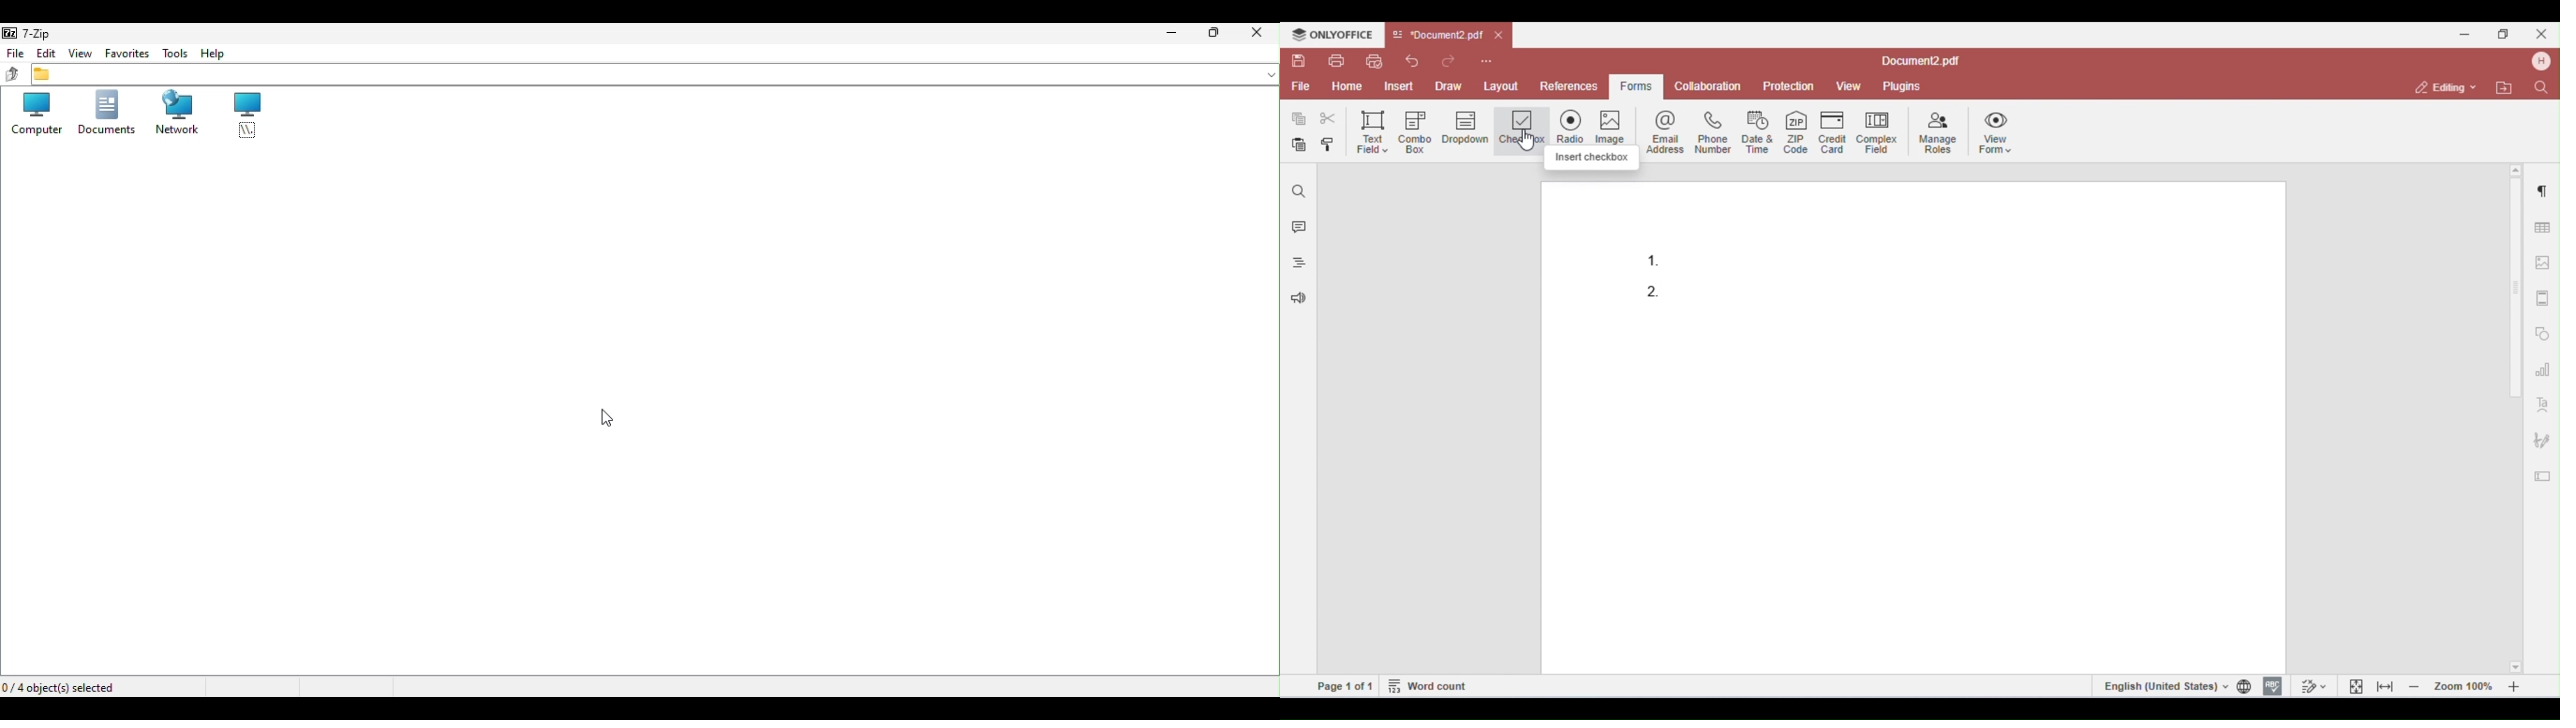  What do you see at coordinates (655, 76) in the screenshot?
I see `File address bar` at bounding box center [655, 76].